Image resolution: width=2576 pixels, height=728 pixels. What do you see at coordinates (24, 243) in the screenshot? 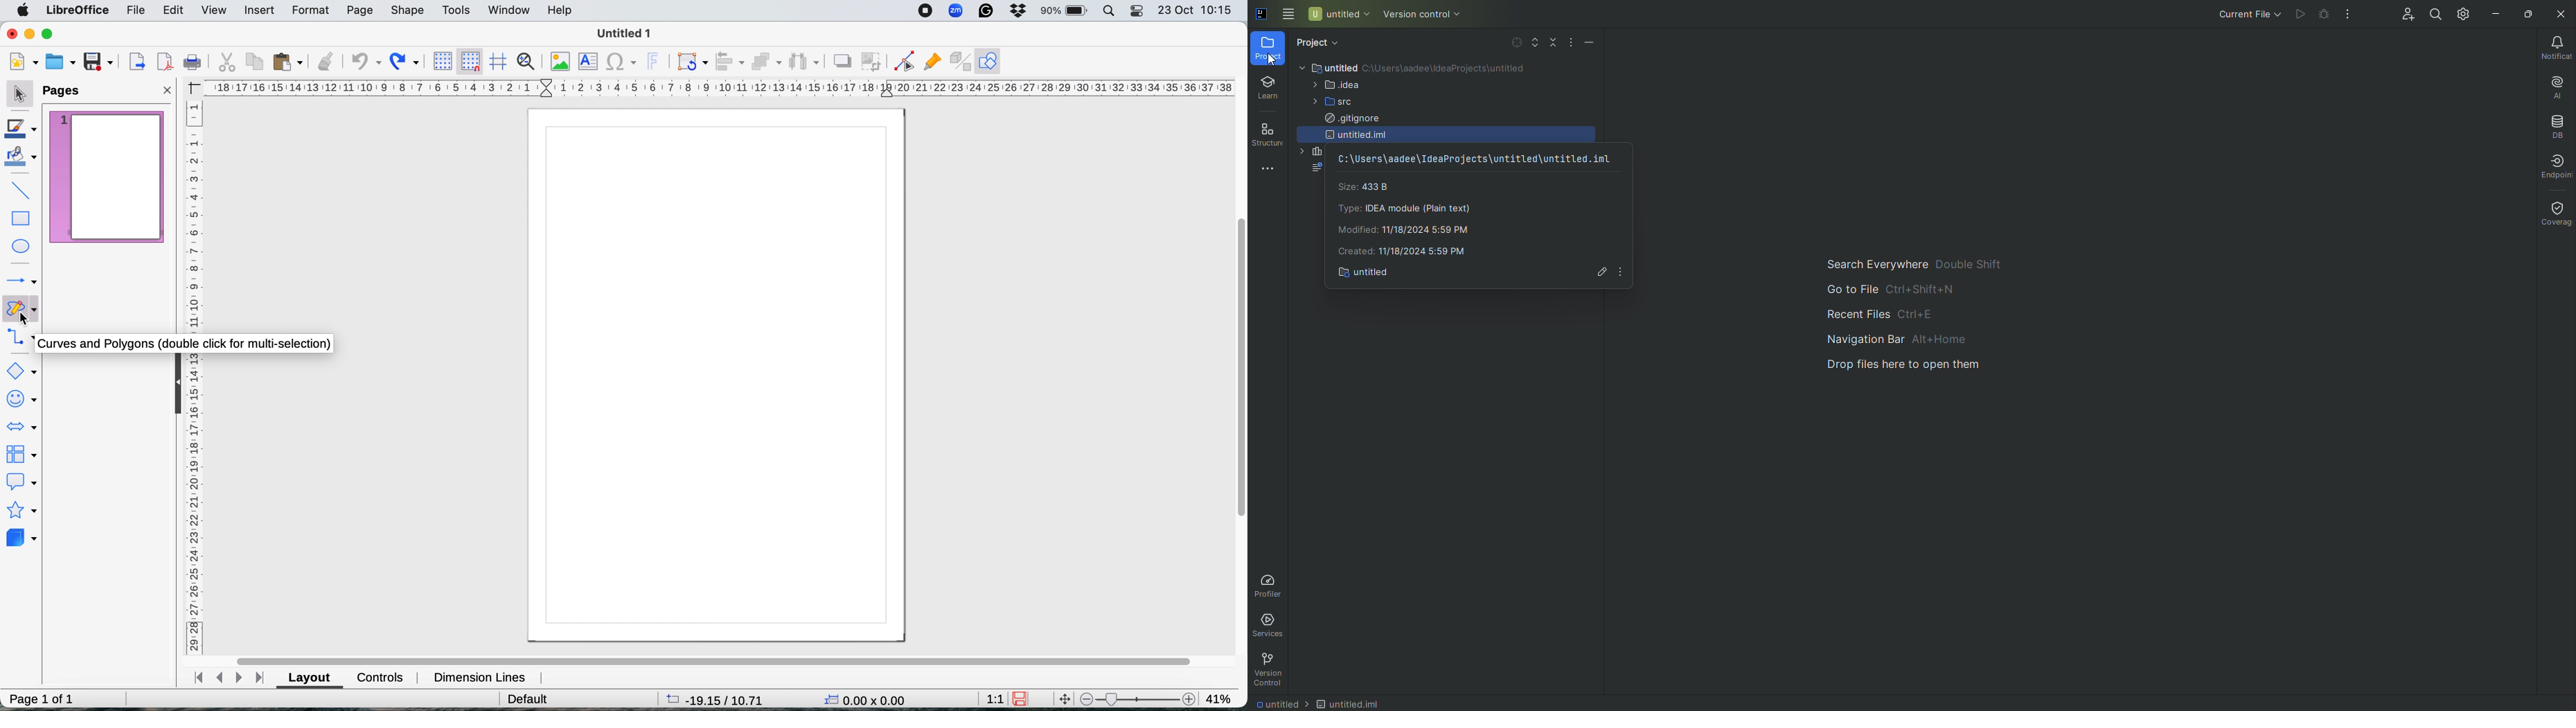
I see `ellipse` at bounding box center [24, 243].